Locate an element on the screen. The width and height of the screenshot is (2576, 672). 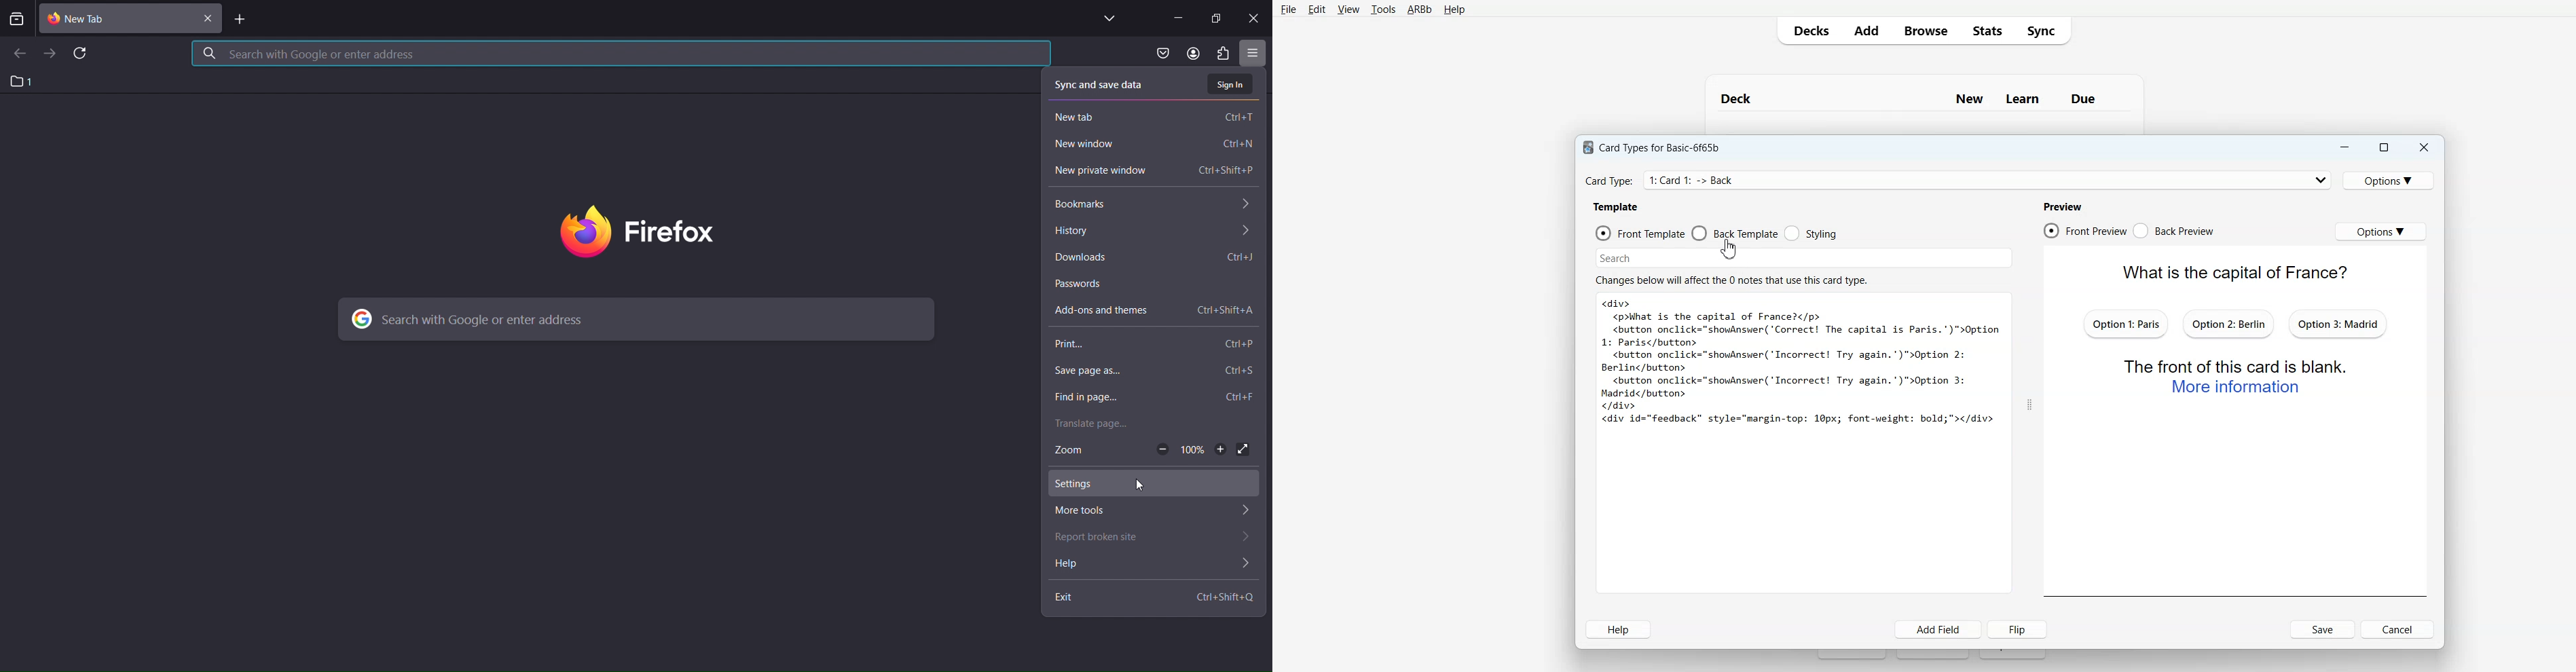
downloads is located at coordinates (1156, 258).